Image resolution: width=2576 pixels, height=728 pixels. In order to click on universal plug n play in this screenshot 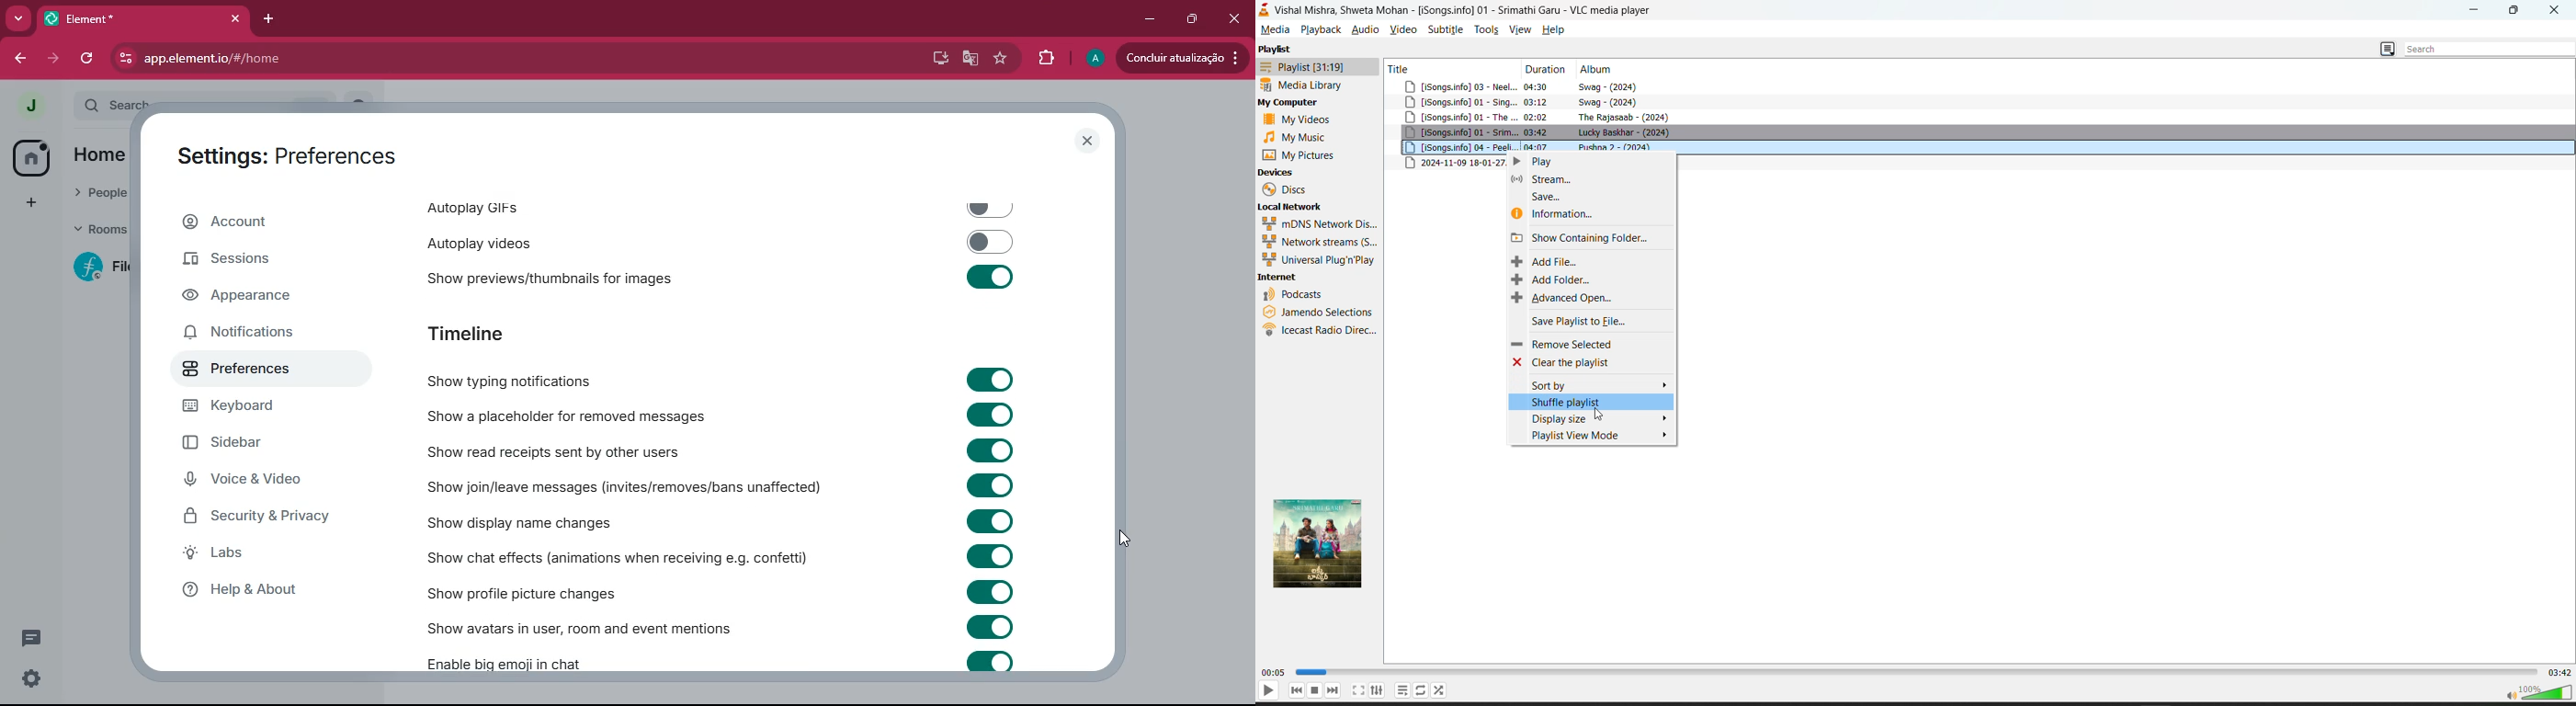, I will do `click(1319, 259)`.